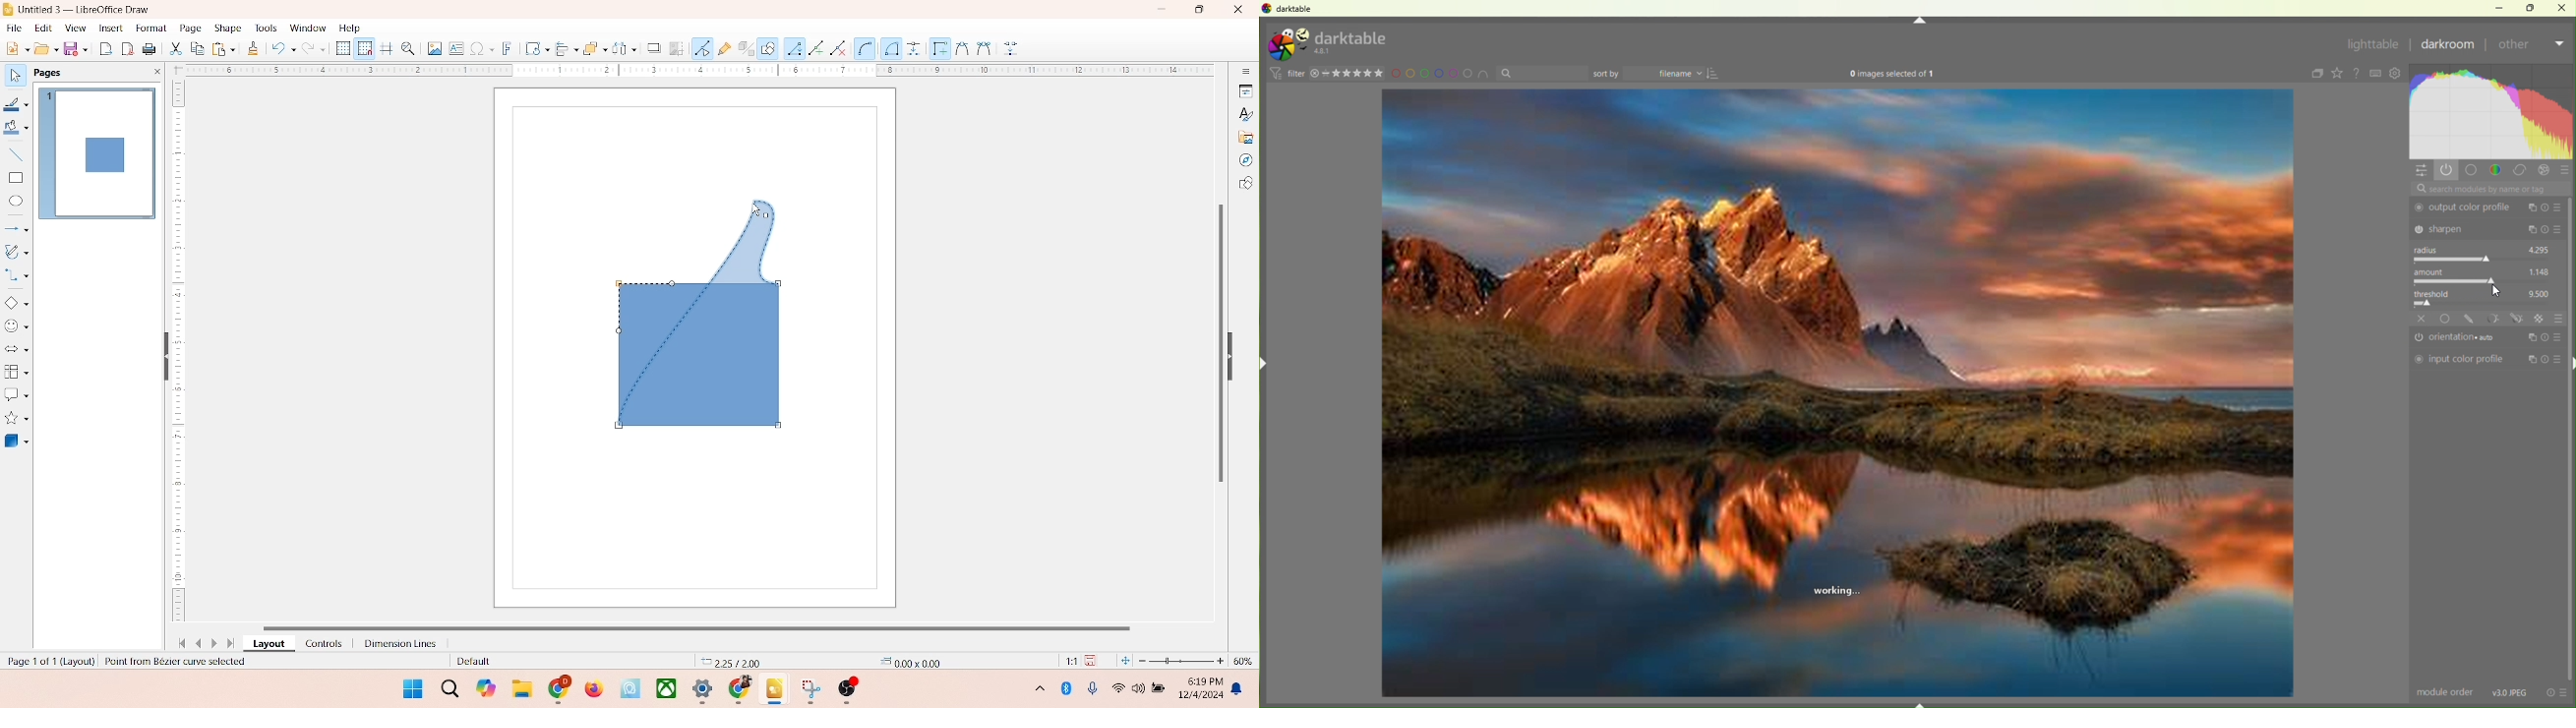 The image size is (2576, 728). Describe the element at coordinates (651, 46) in the screenshot. I see `shadow` at that location.